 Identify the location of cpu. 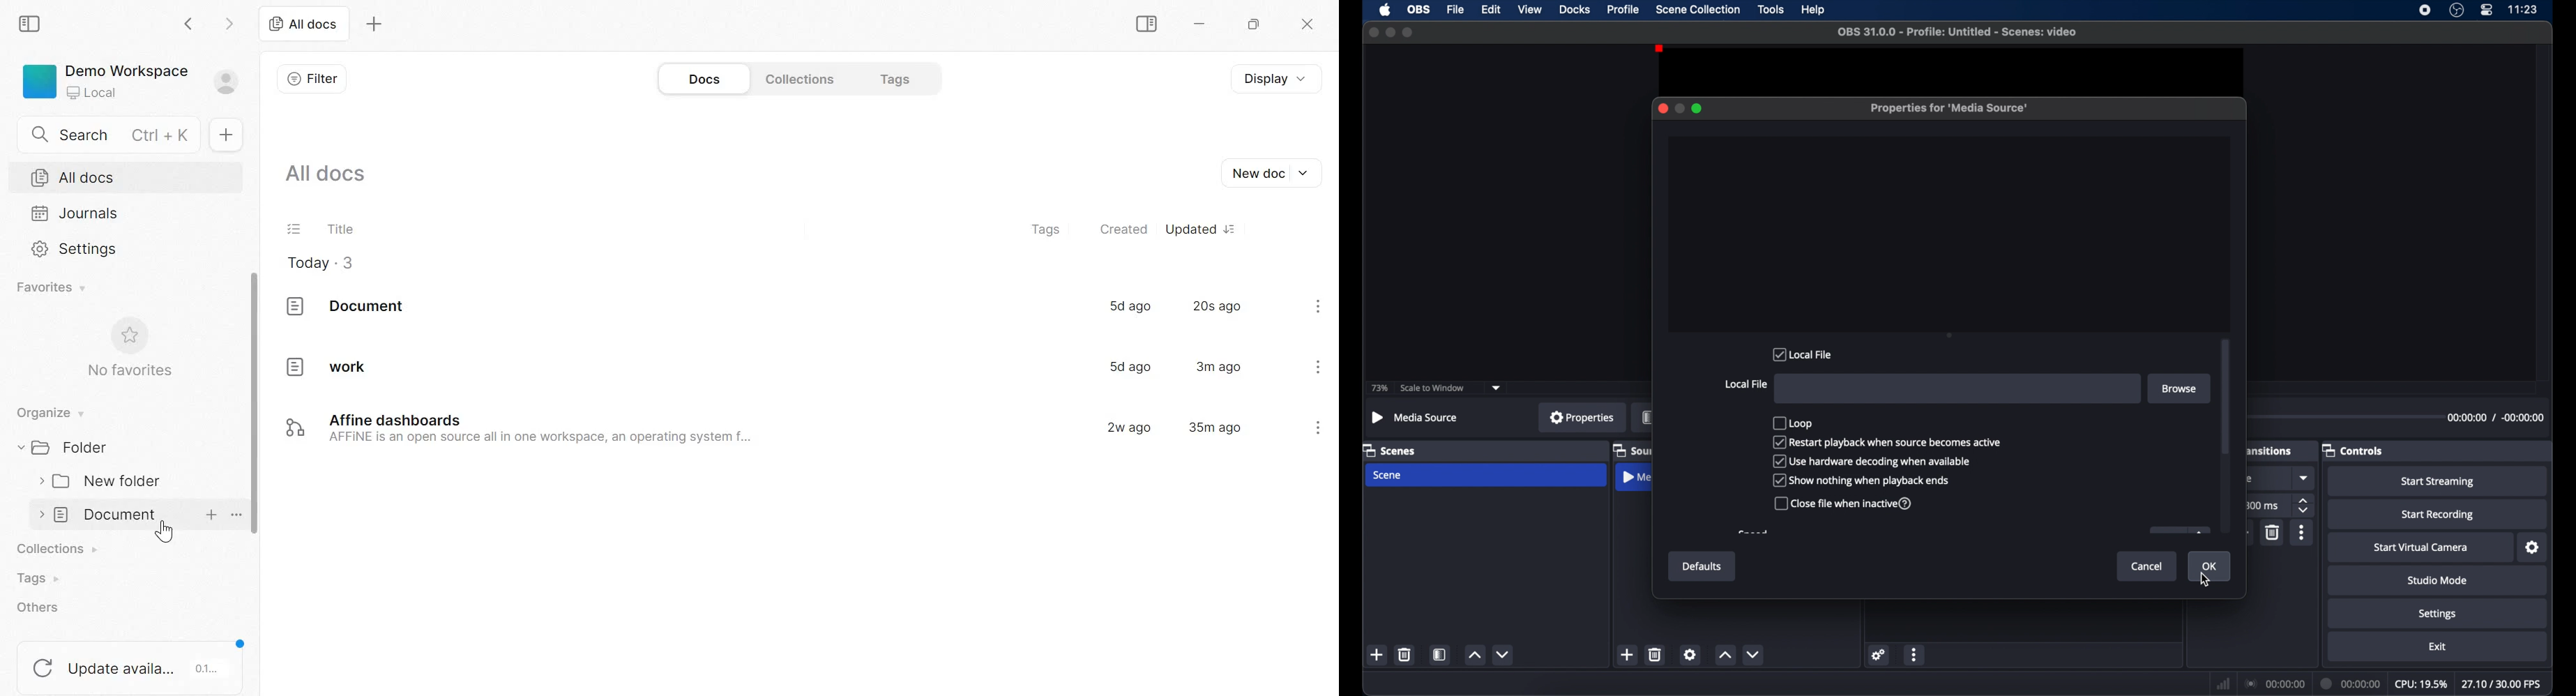
(2421, 684).